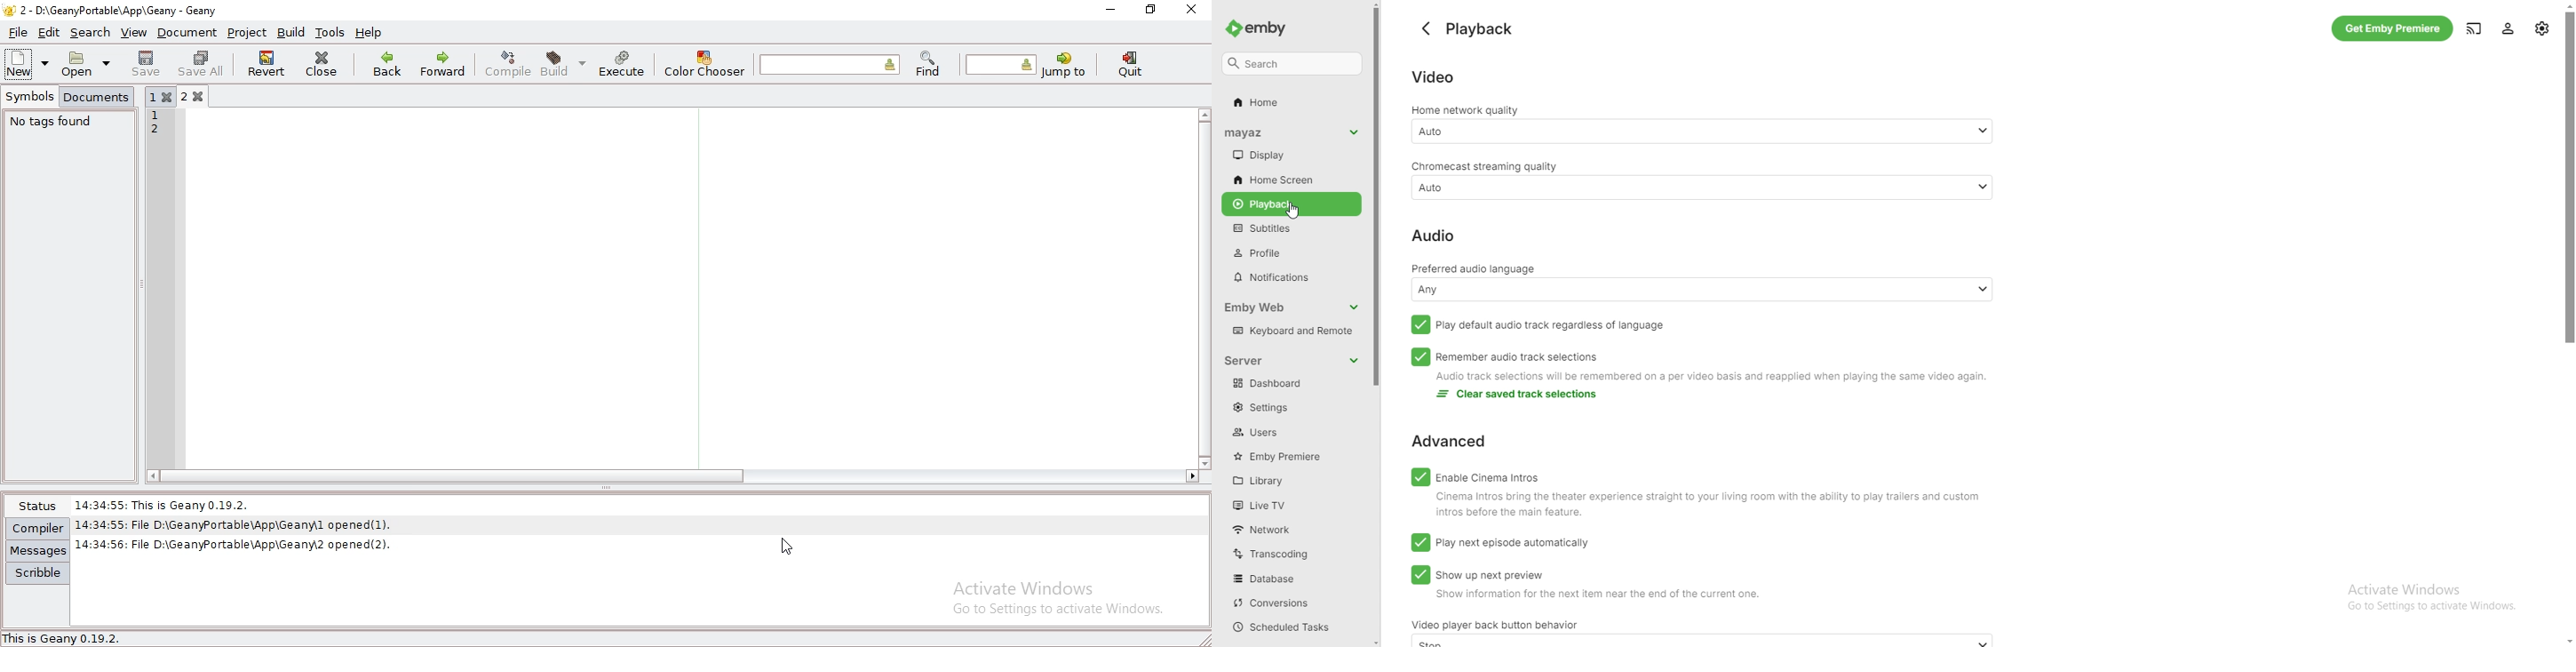 Image resolution: width=2576 pixels, height=672 pixels. What do you see at coordinates (1505, 357) in the screenshot?
I see `remember audio track selections` at bounding box center [1505, 357].